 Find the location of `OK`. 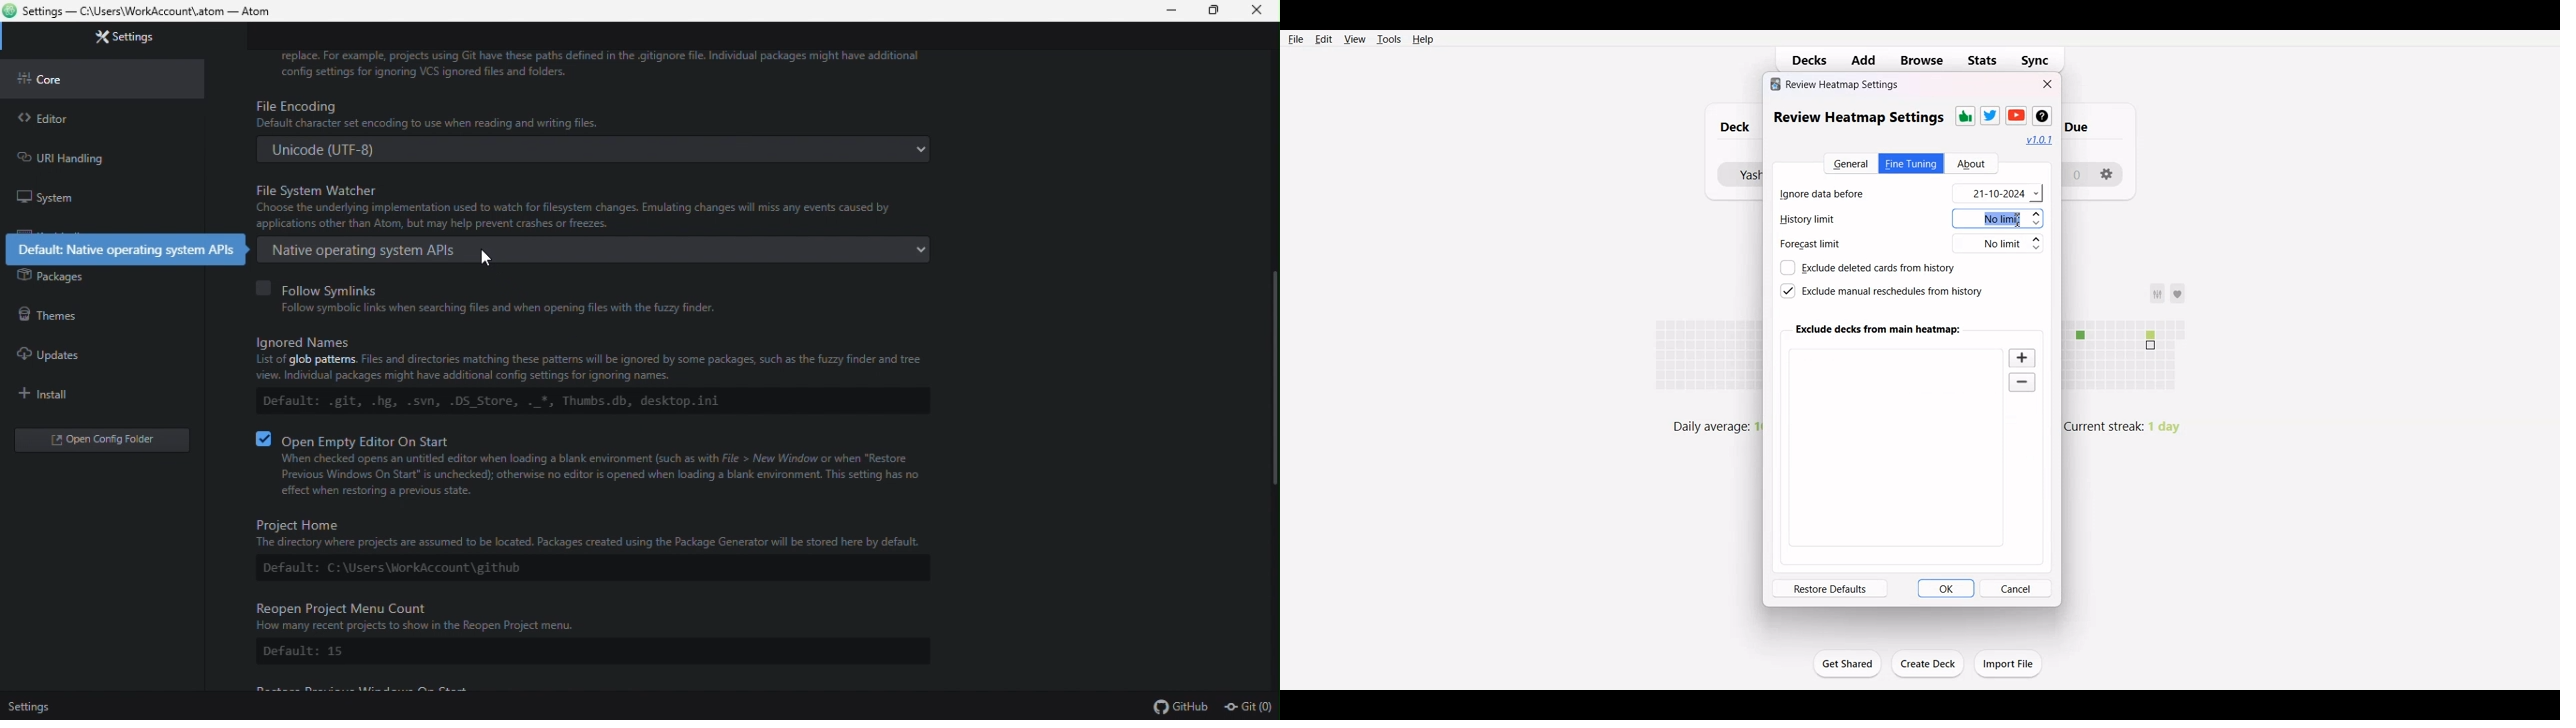

OK is located at coordinates (1946, 588).